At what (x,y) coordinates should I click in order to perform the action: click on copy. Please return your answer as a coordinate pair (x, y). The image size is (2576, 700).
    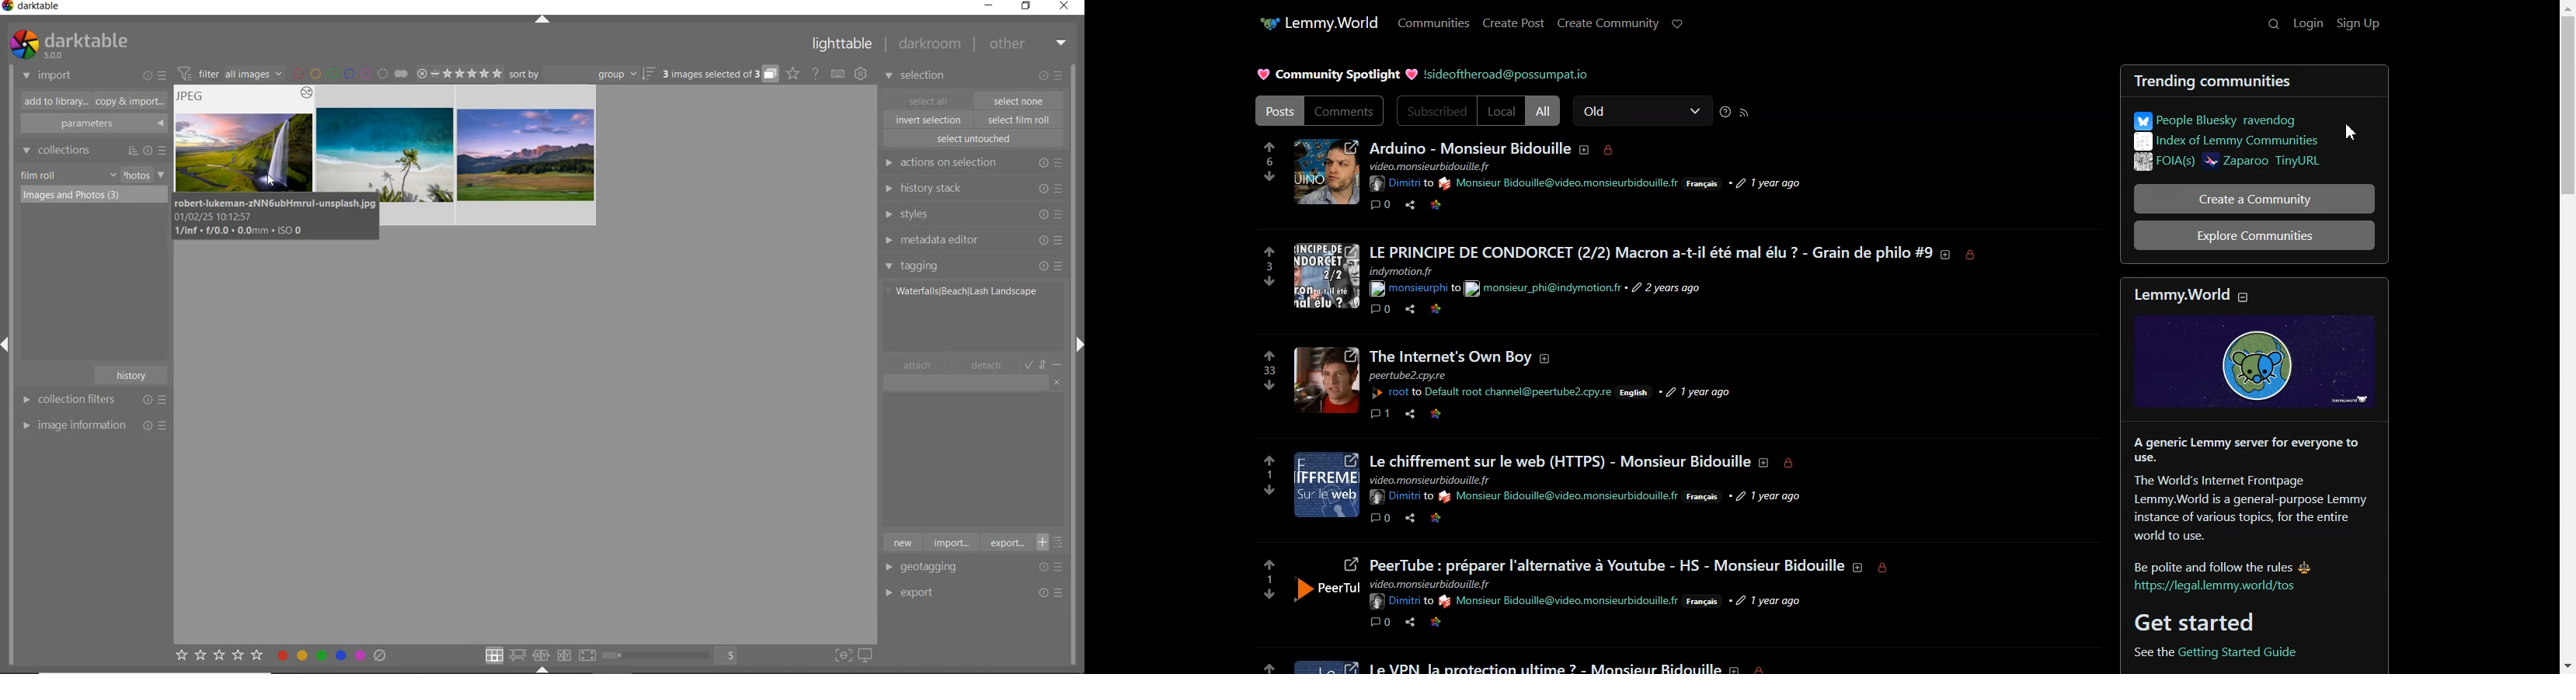
    Looking at the image, I should click on (1492, 416).